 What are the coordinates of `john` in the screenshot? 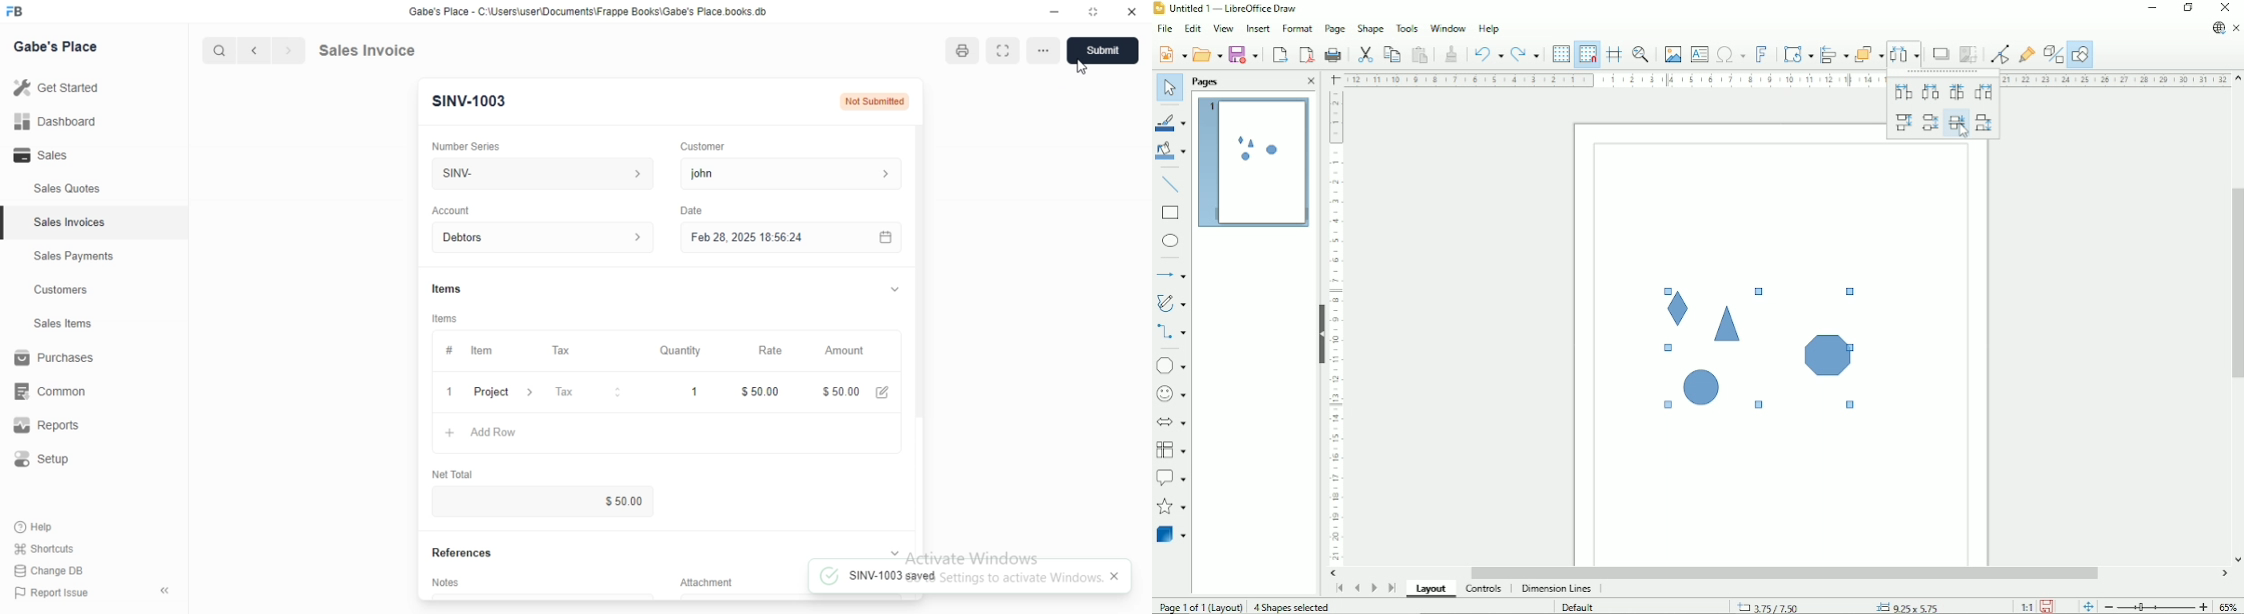 It's located at (789, 174).